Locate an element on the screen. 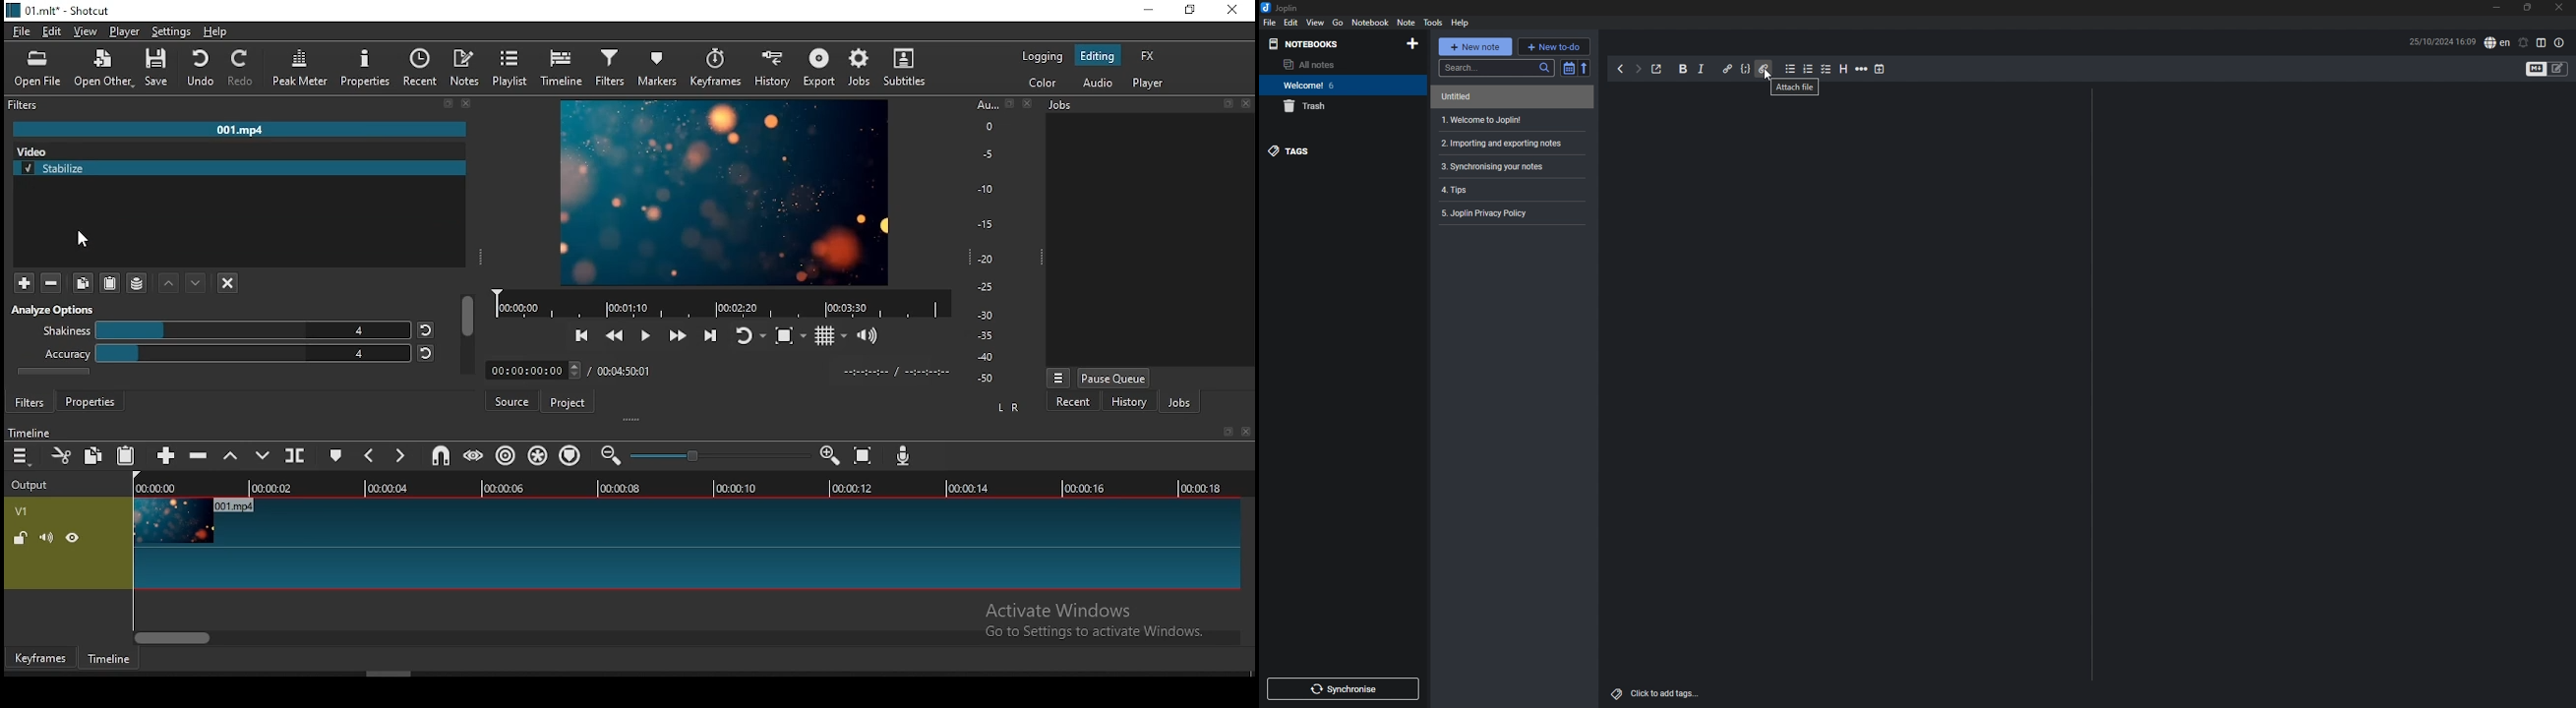  notebooks is located at coordinates (1328, 43).